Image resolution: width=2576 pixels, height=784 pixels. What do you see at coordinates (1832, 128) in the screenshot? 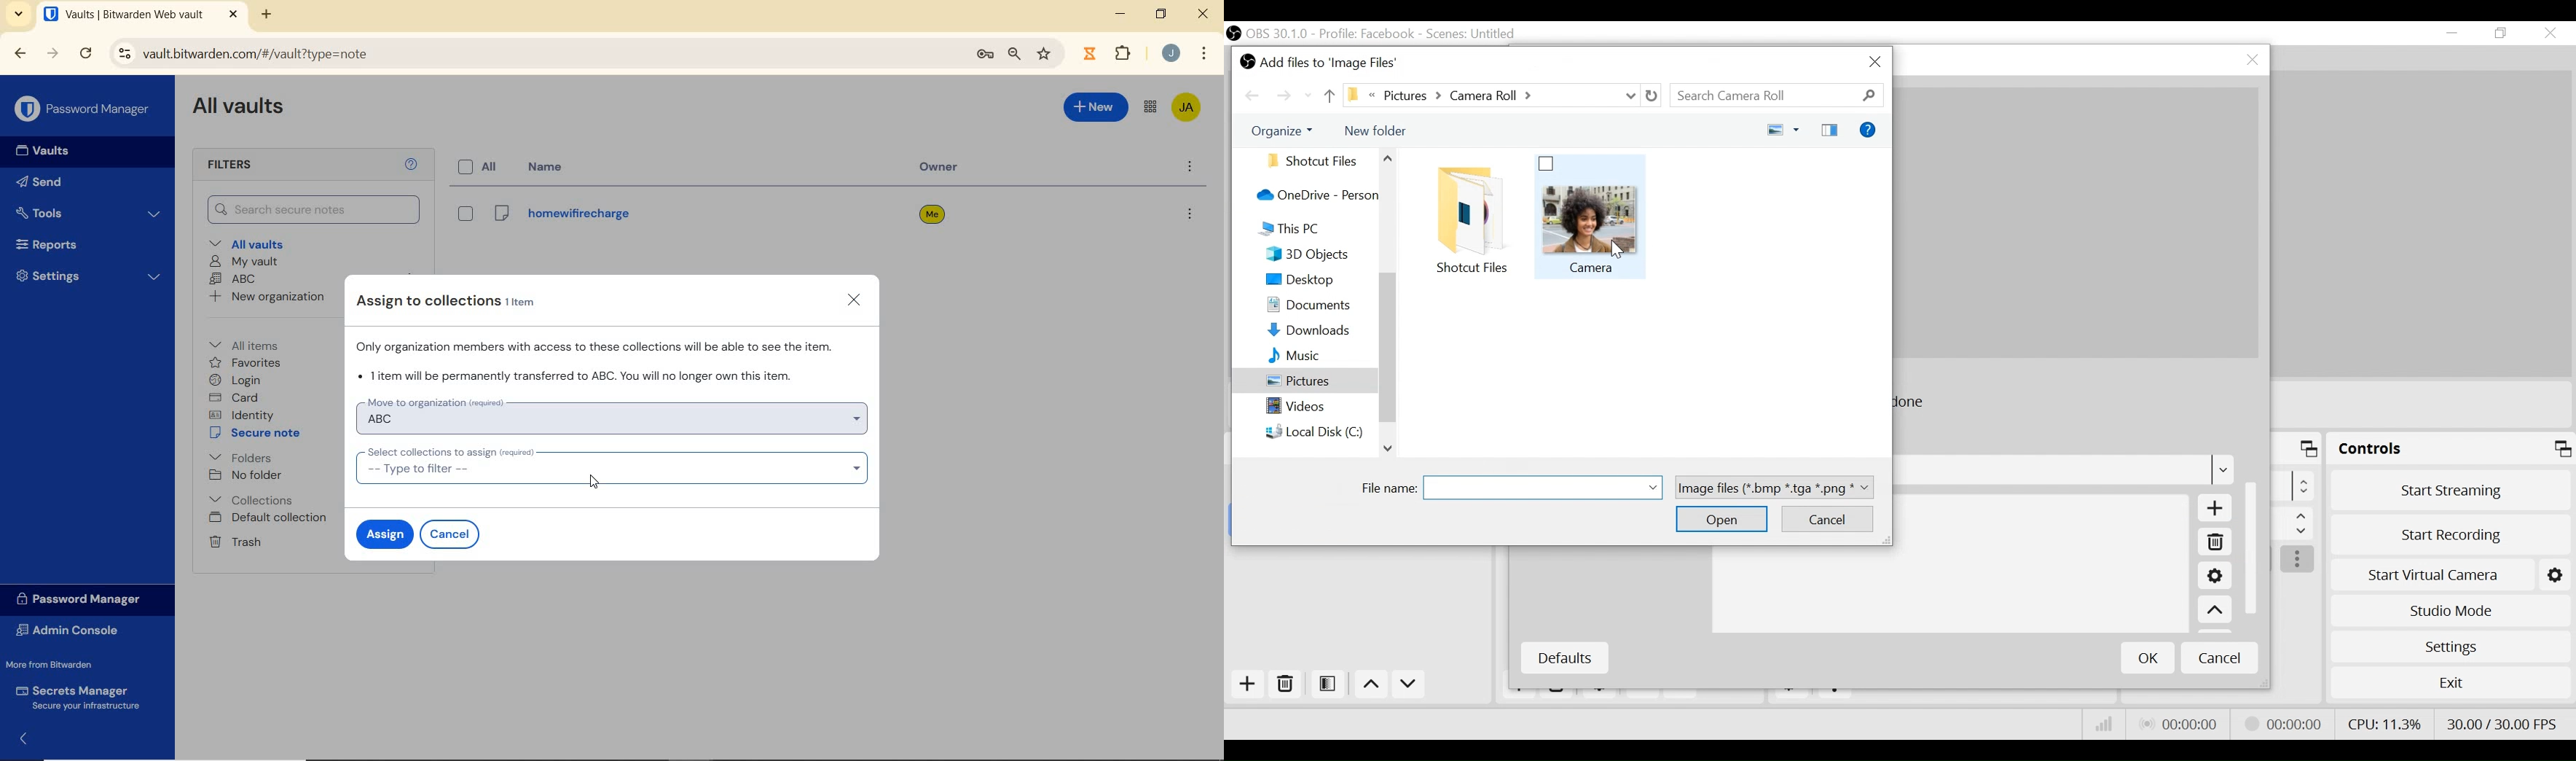
I see `Change preview pane` at bounding box center [1832, 128].